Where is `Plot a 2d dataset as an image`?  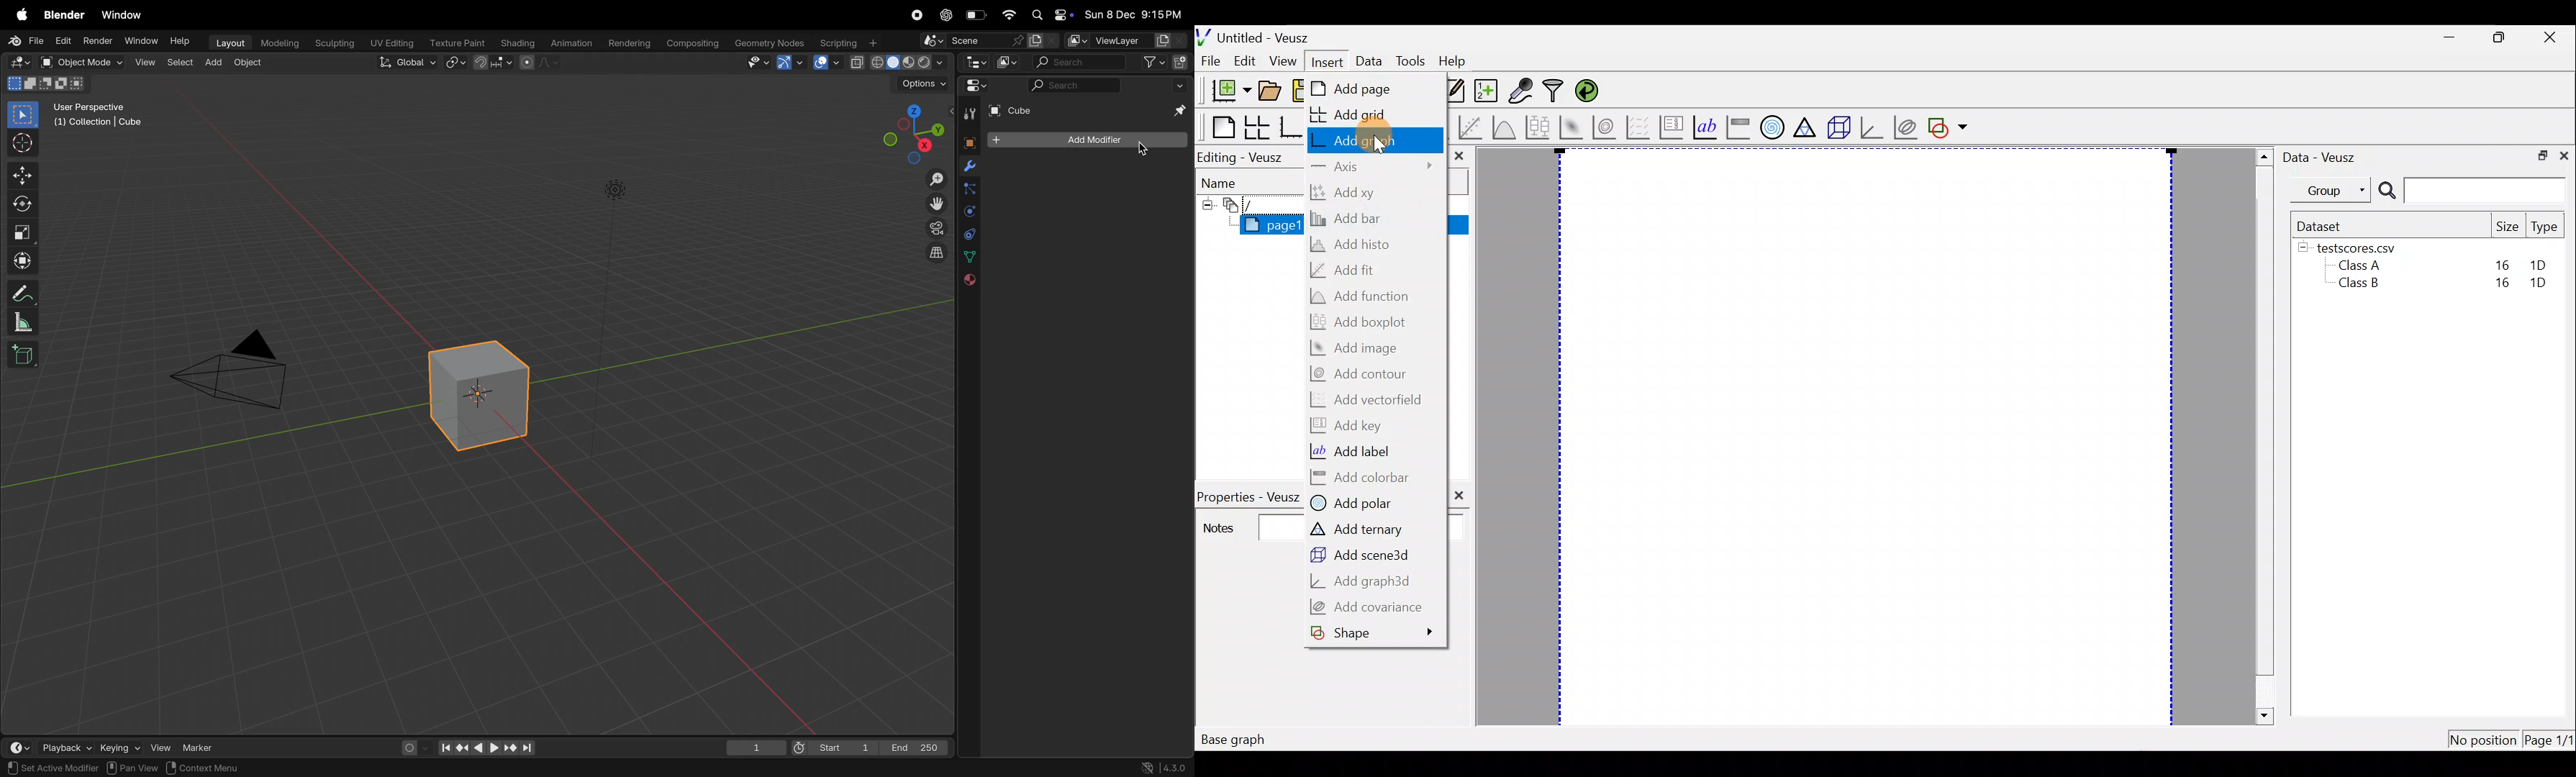 Plot a 2d dataset as an image is located at coordinates (1570, 125).